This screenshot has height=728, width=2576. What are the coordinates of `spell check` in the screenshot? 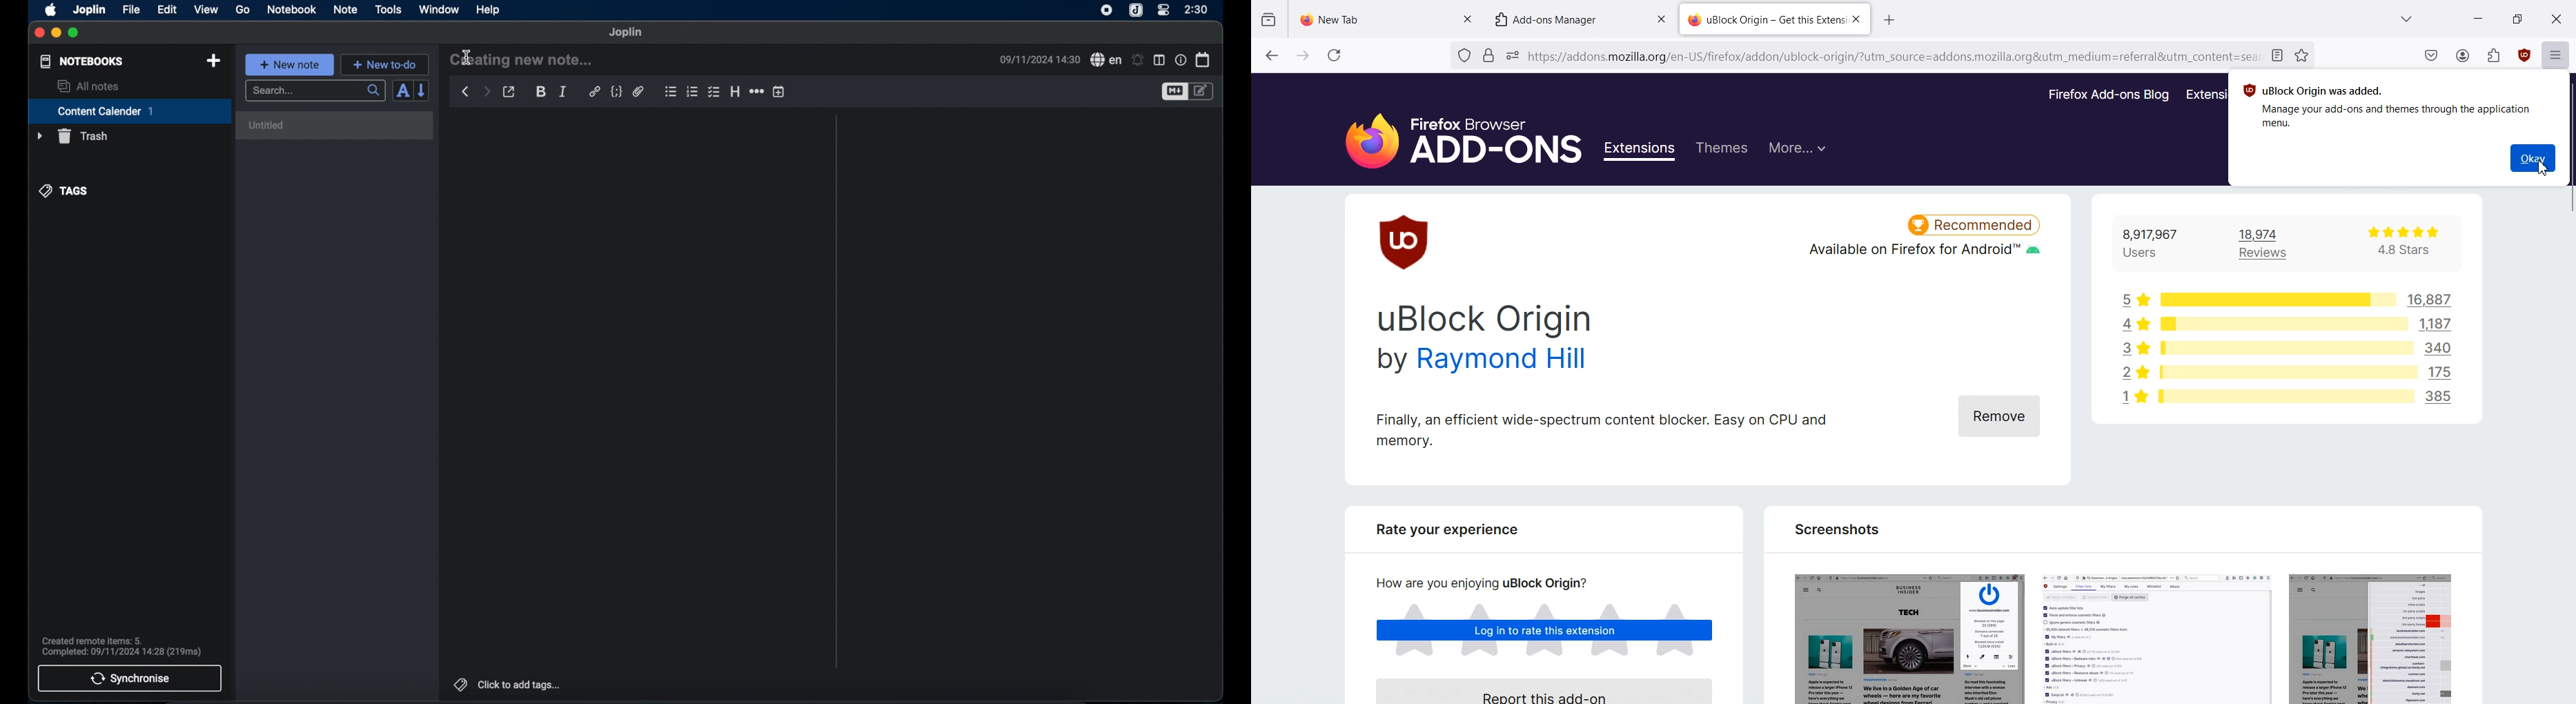 It's located at (1107, 59).